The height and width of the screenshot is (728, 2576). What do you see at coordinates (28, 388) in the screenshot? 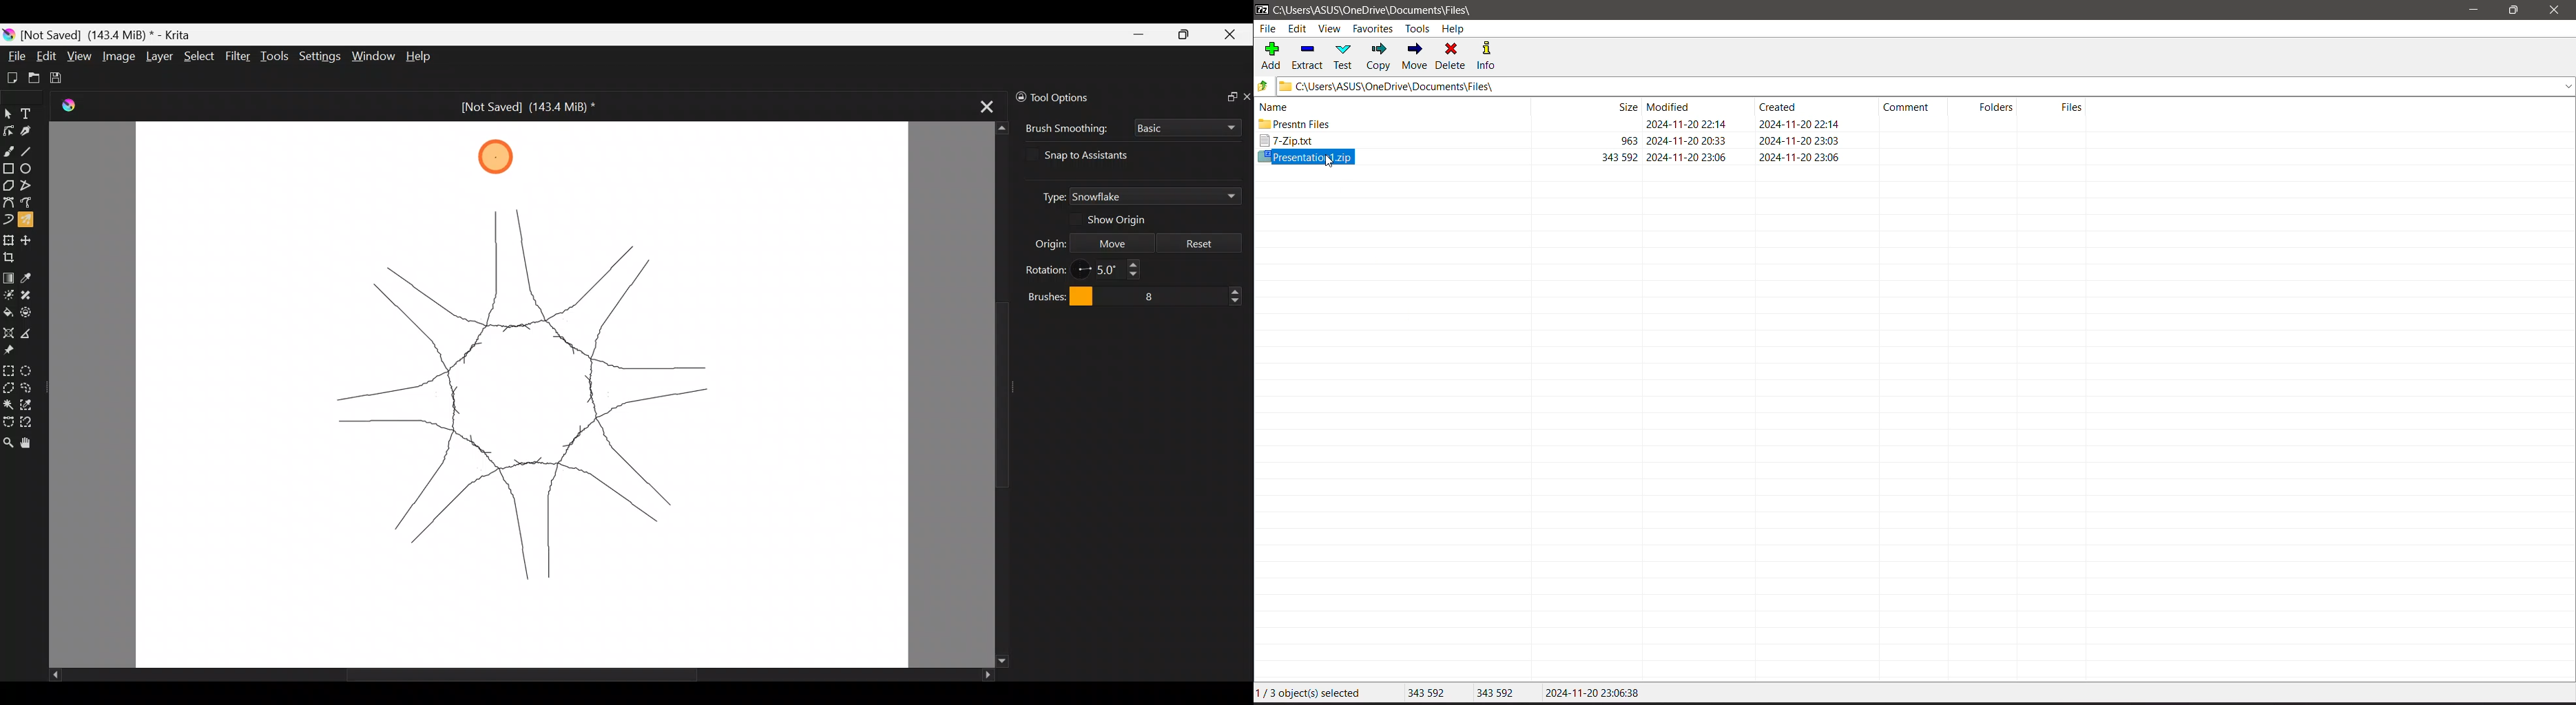
I see `Freehand selection tool` at bounding box center [28, 388].